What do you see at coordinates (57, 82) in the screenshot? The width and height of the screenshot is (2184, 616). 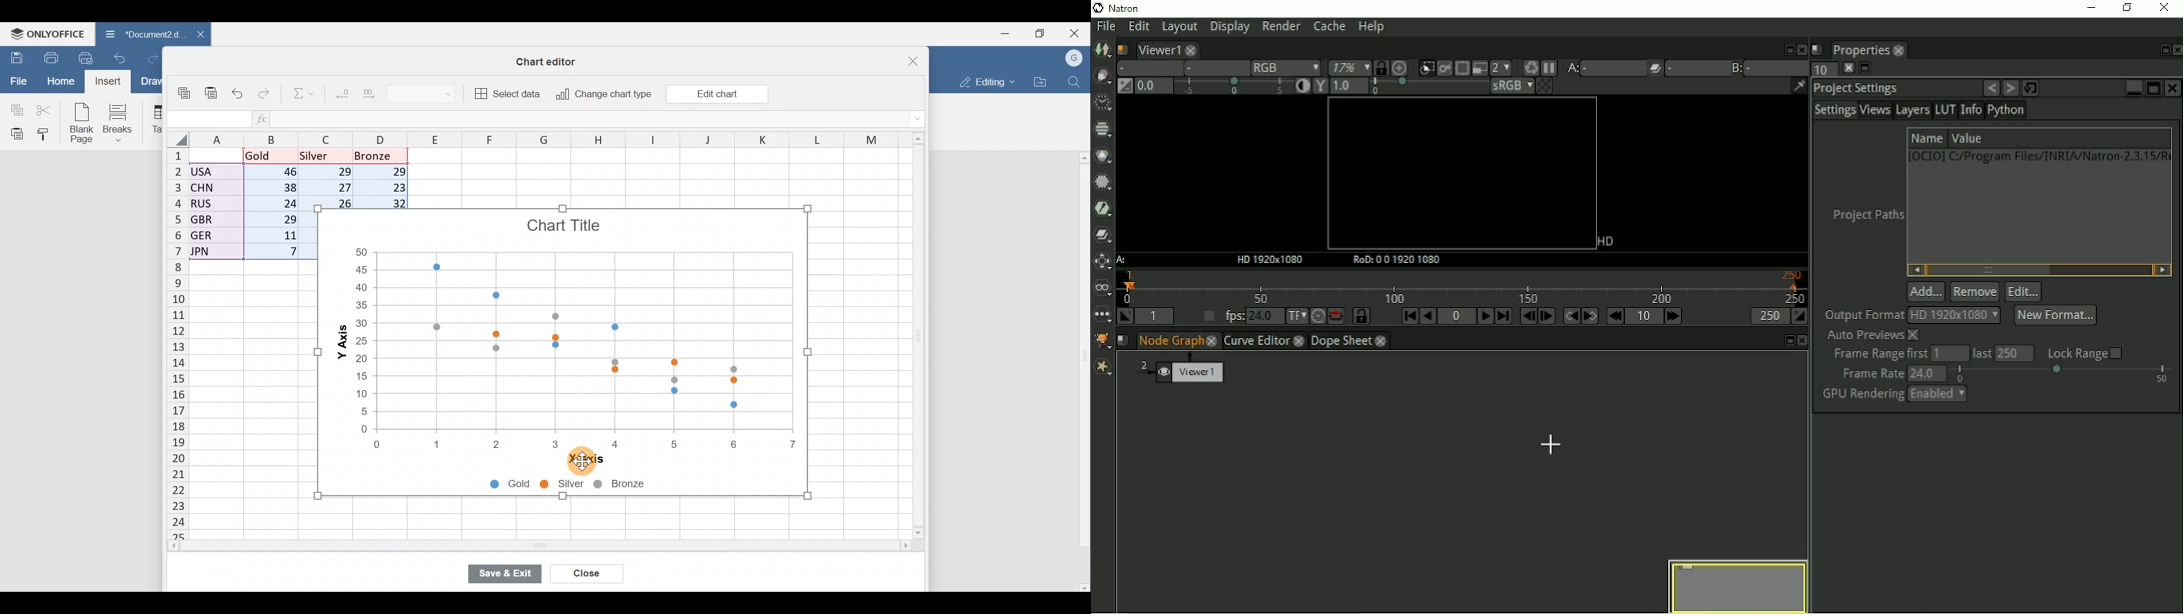 I see `Home` at bounding box center [57, 82].